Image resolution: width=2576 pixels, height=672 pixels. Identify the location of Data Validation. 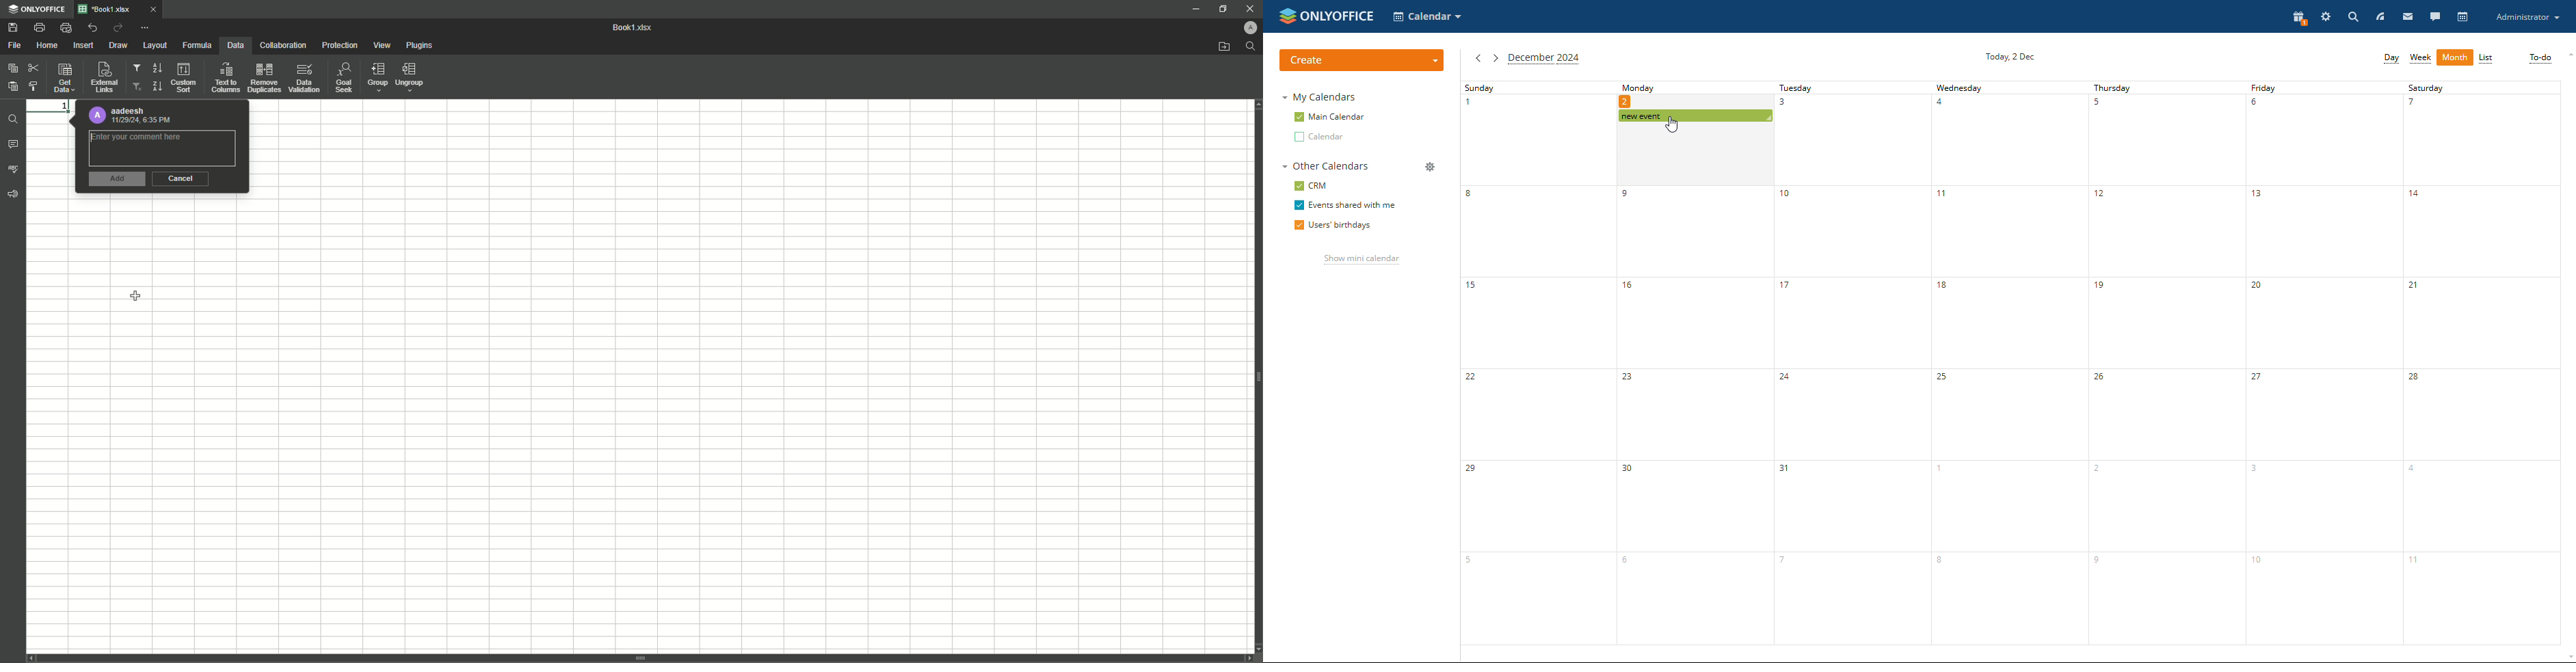
(305, 78).